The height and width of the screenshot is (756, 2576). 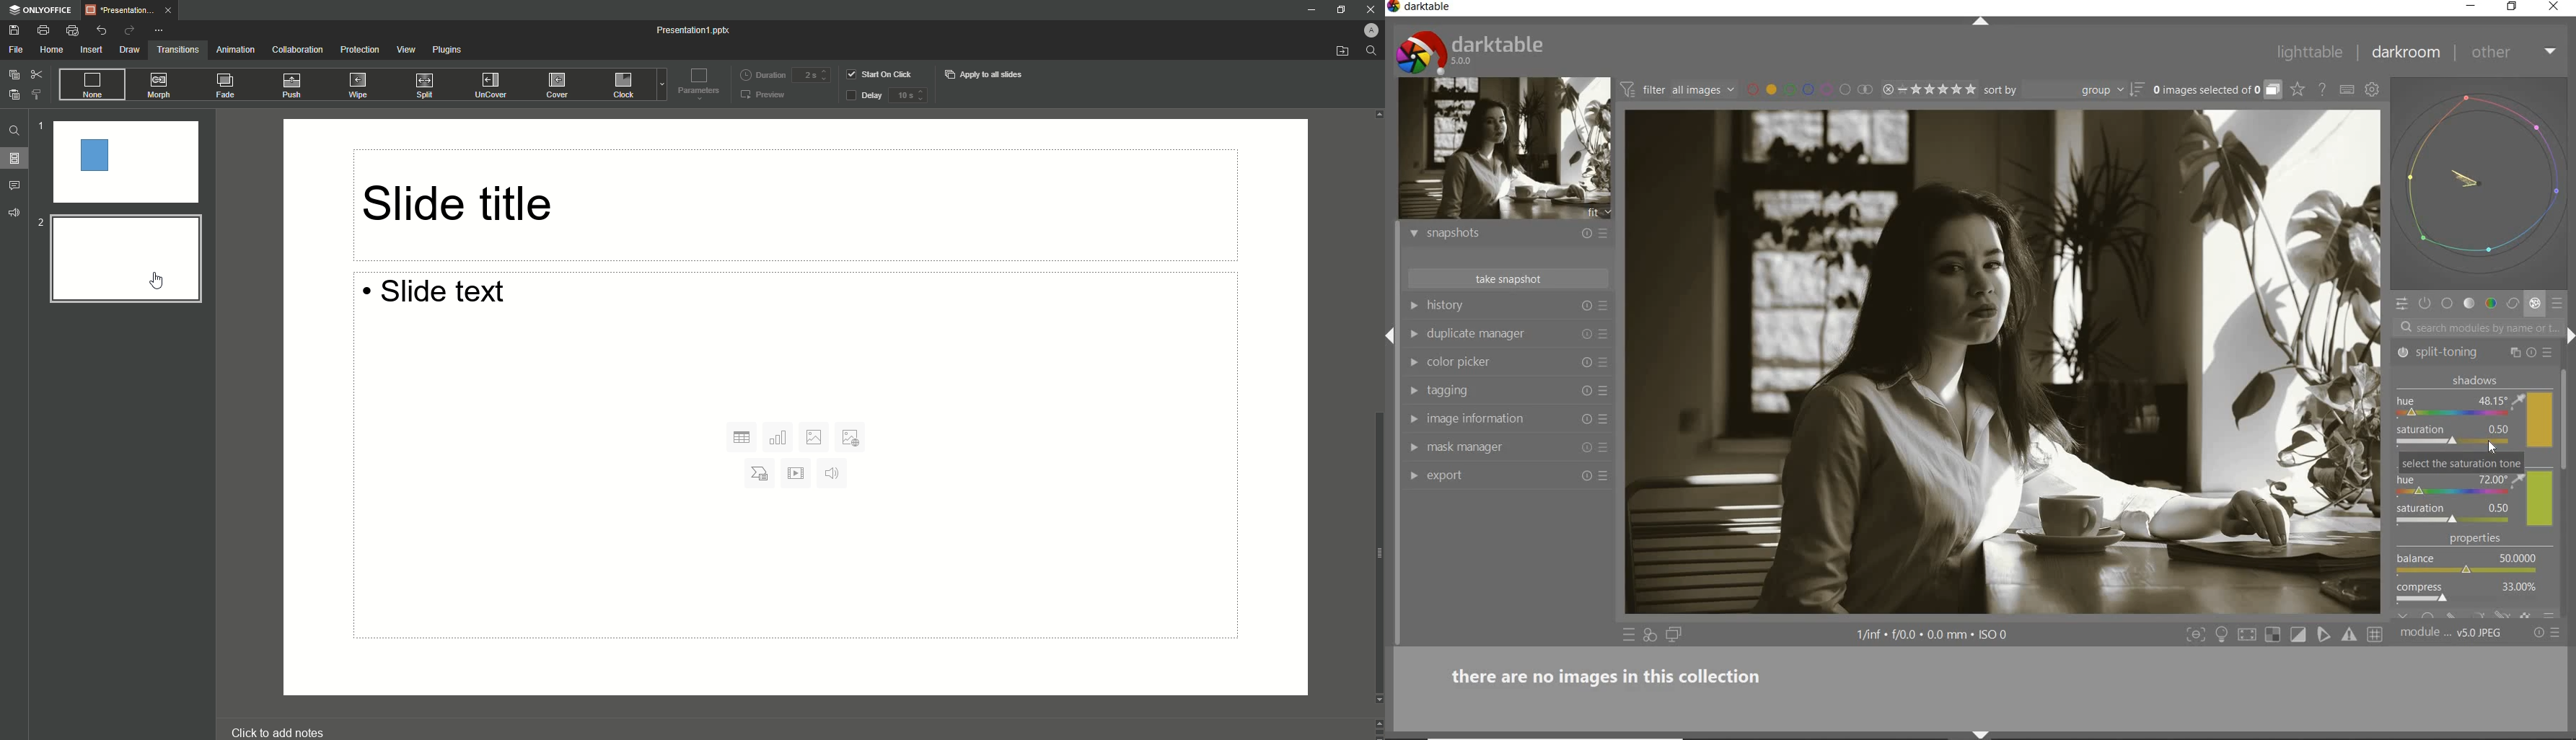 I want to click on Copy, so click(x=12, y=76).